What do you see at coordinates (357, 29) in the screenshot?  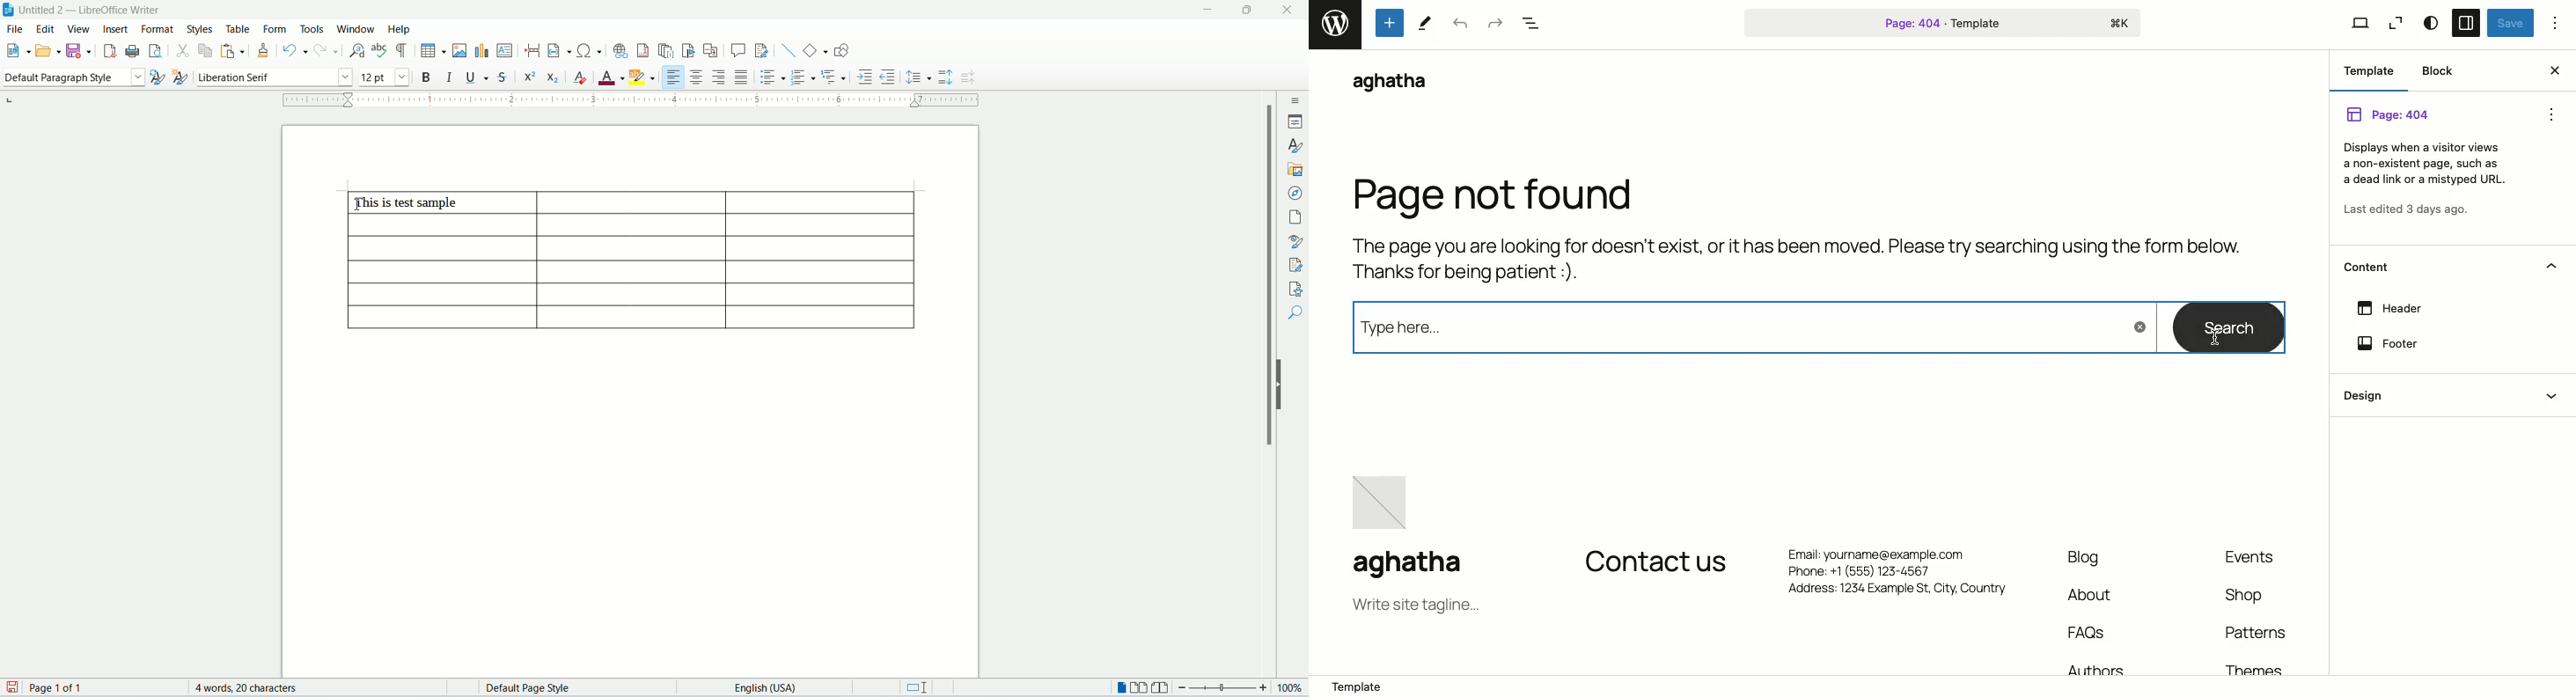 I see `window` at bounding box center [357, 29].